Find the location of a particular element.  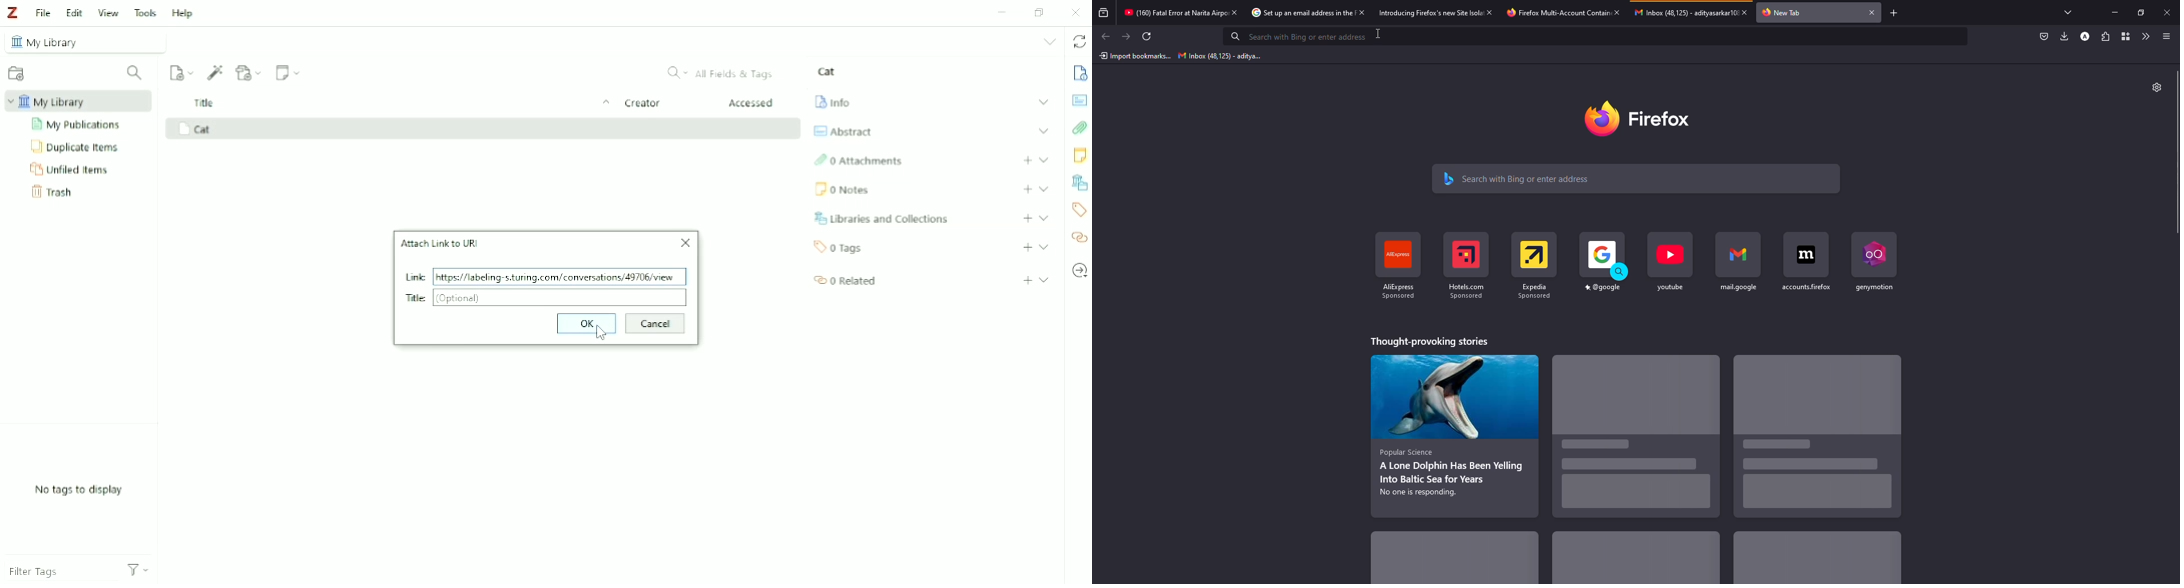

Notes is located at coordinates (841, 189).